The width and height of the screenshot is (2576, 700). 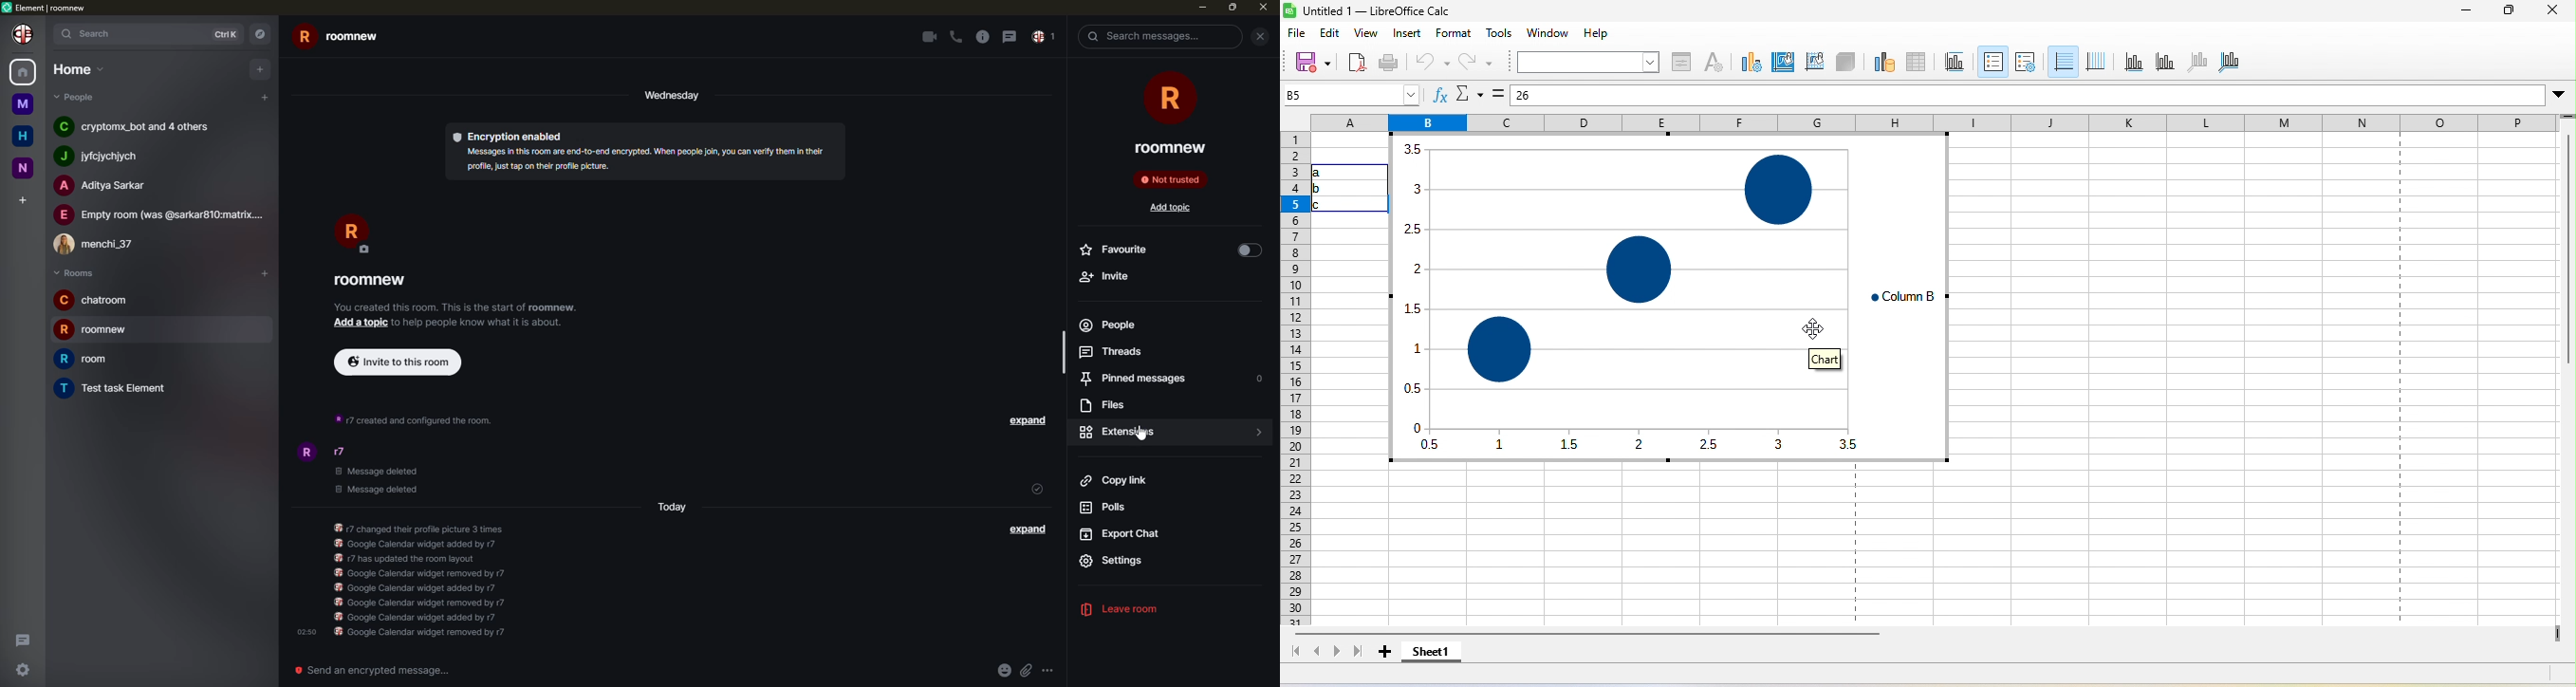 I want to click on 3D , so click(x=1845, y=61).